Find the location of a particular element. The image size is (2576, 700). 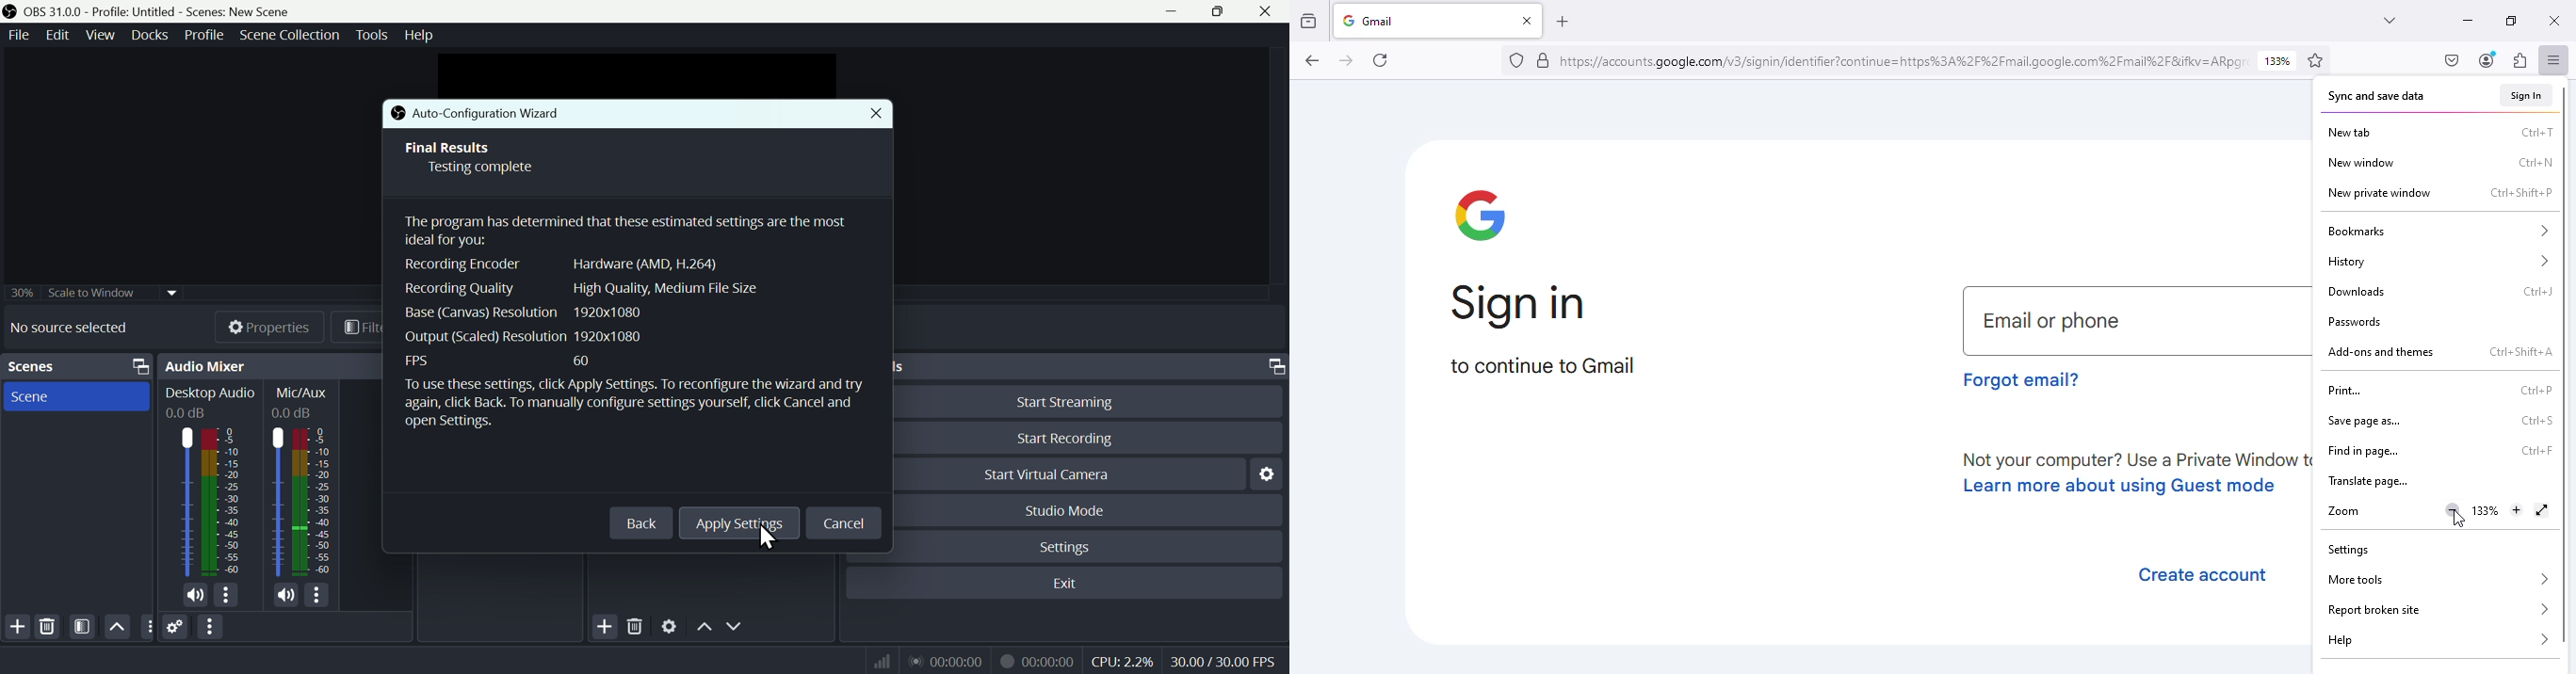

Edit is located at coordinates (59, 36).